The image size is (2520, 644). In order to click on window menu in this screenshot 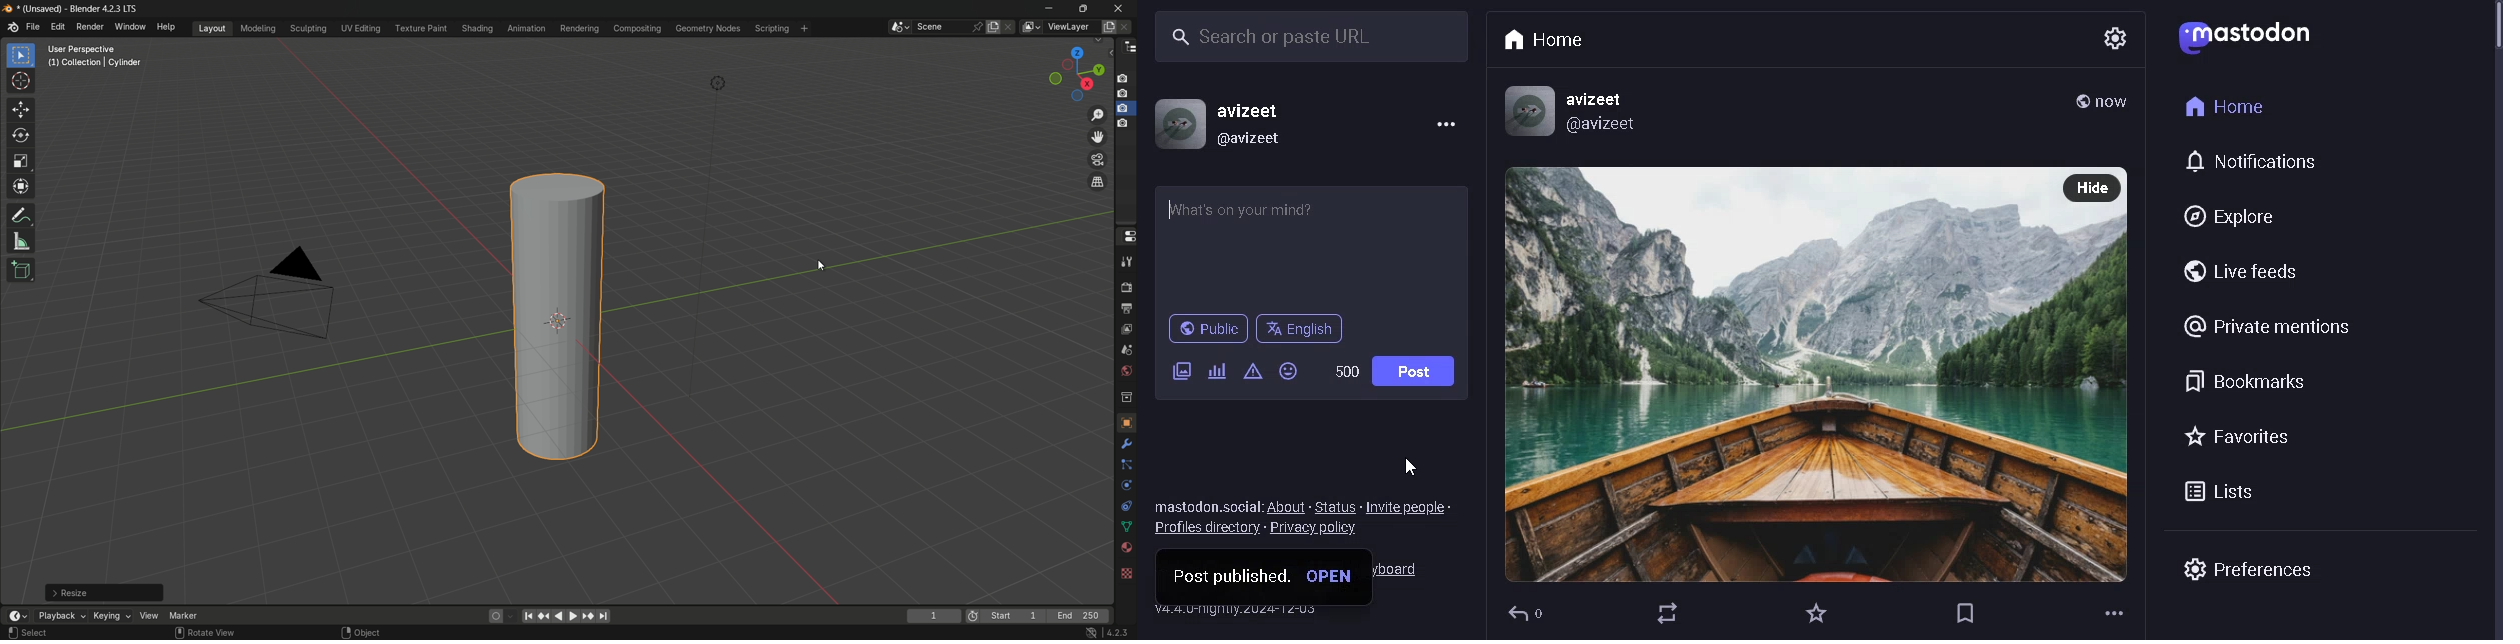, I will do `click(131, 28)`.